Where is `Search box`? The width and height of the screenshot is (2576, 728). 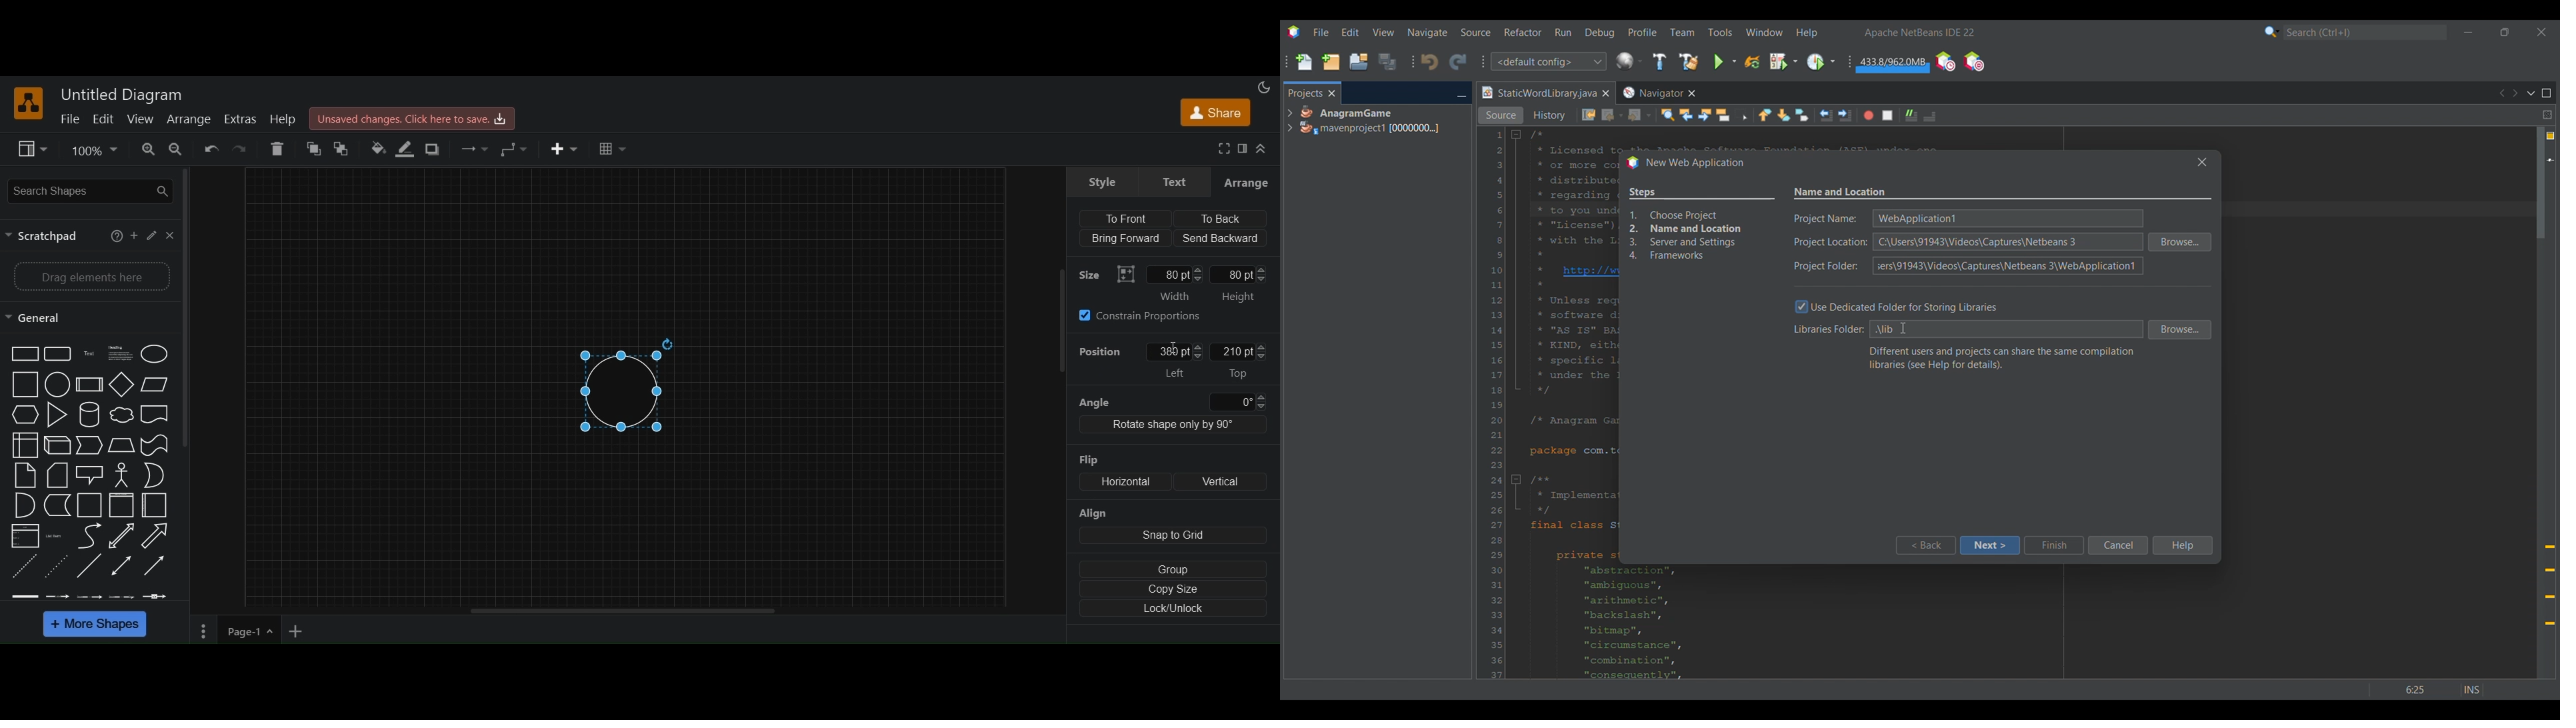 Search box is located at coordinates (2365, 32).